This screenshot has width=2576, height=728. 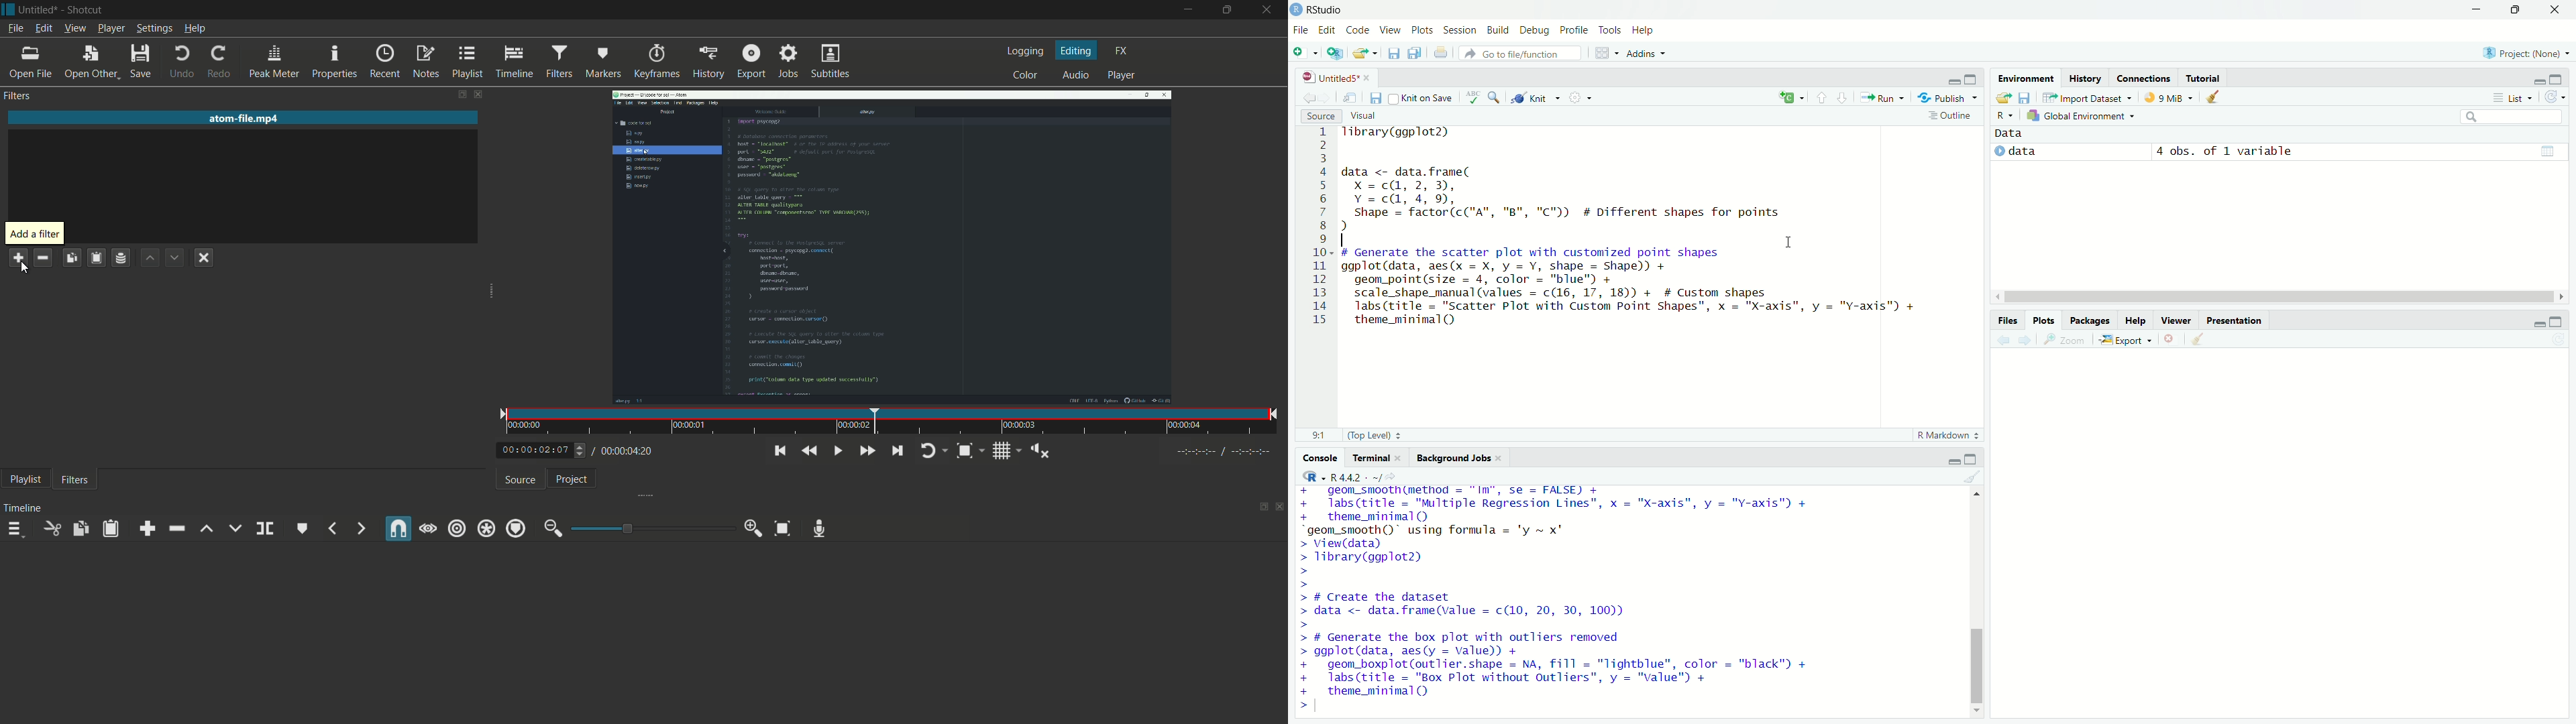 What do you see at coordinates (457, 530) in the screenshot?
I see `ripple` at bounding box center [457, 530].